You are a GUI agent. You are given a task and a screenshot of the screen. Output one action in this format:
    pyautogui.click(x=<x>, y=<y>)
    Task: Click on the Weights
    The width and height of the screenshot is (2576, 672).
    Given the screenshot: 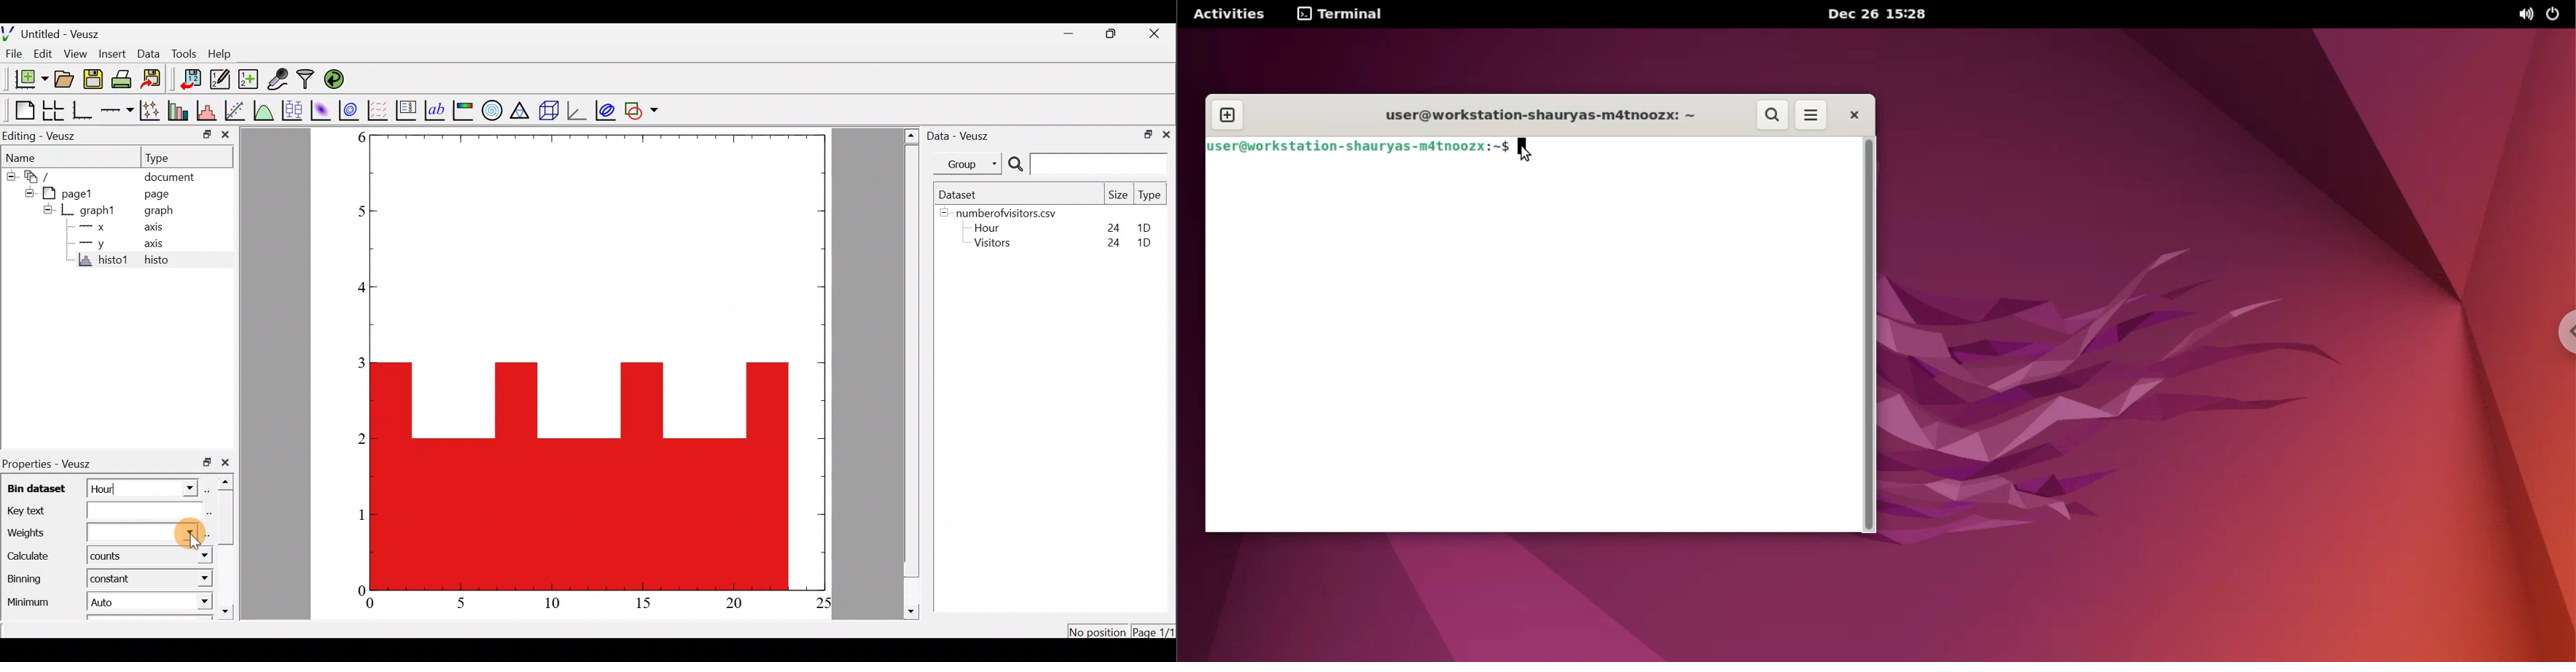 What is the action you would take?
    pyautogui.click(x=100, y=535)
    